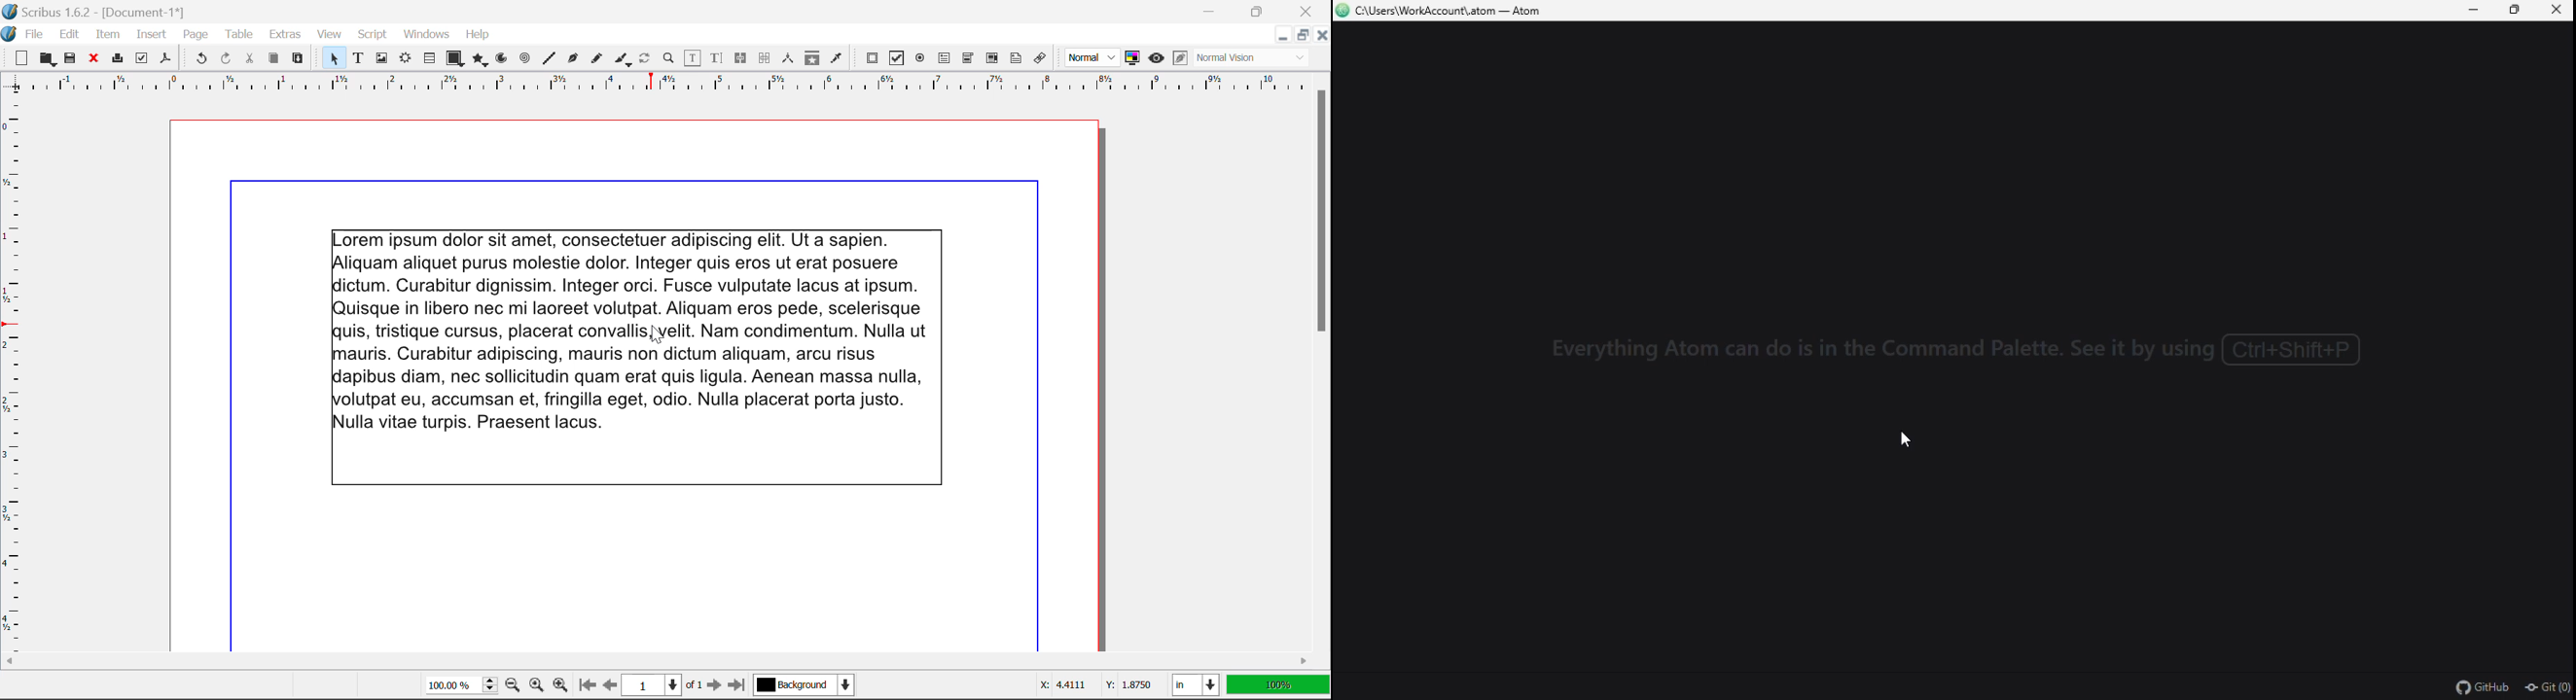 This screenshot has height=700, width=2576. What do you see at coordinates (789, 58) in the screenshot?
I see `Measurements` at bounding box center [789, 58].